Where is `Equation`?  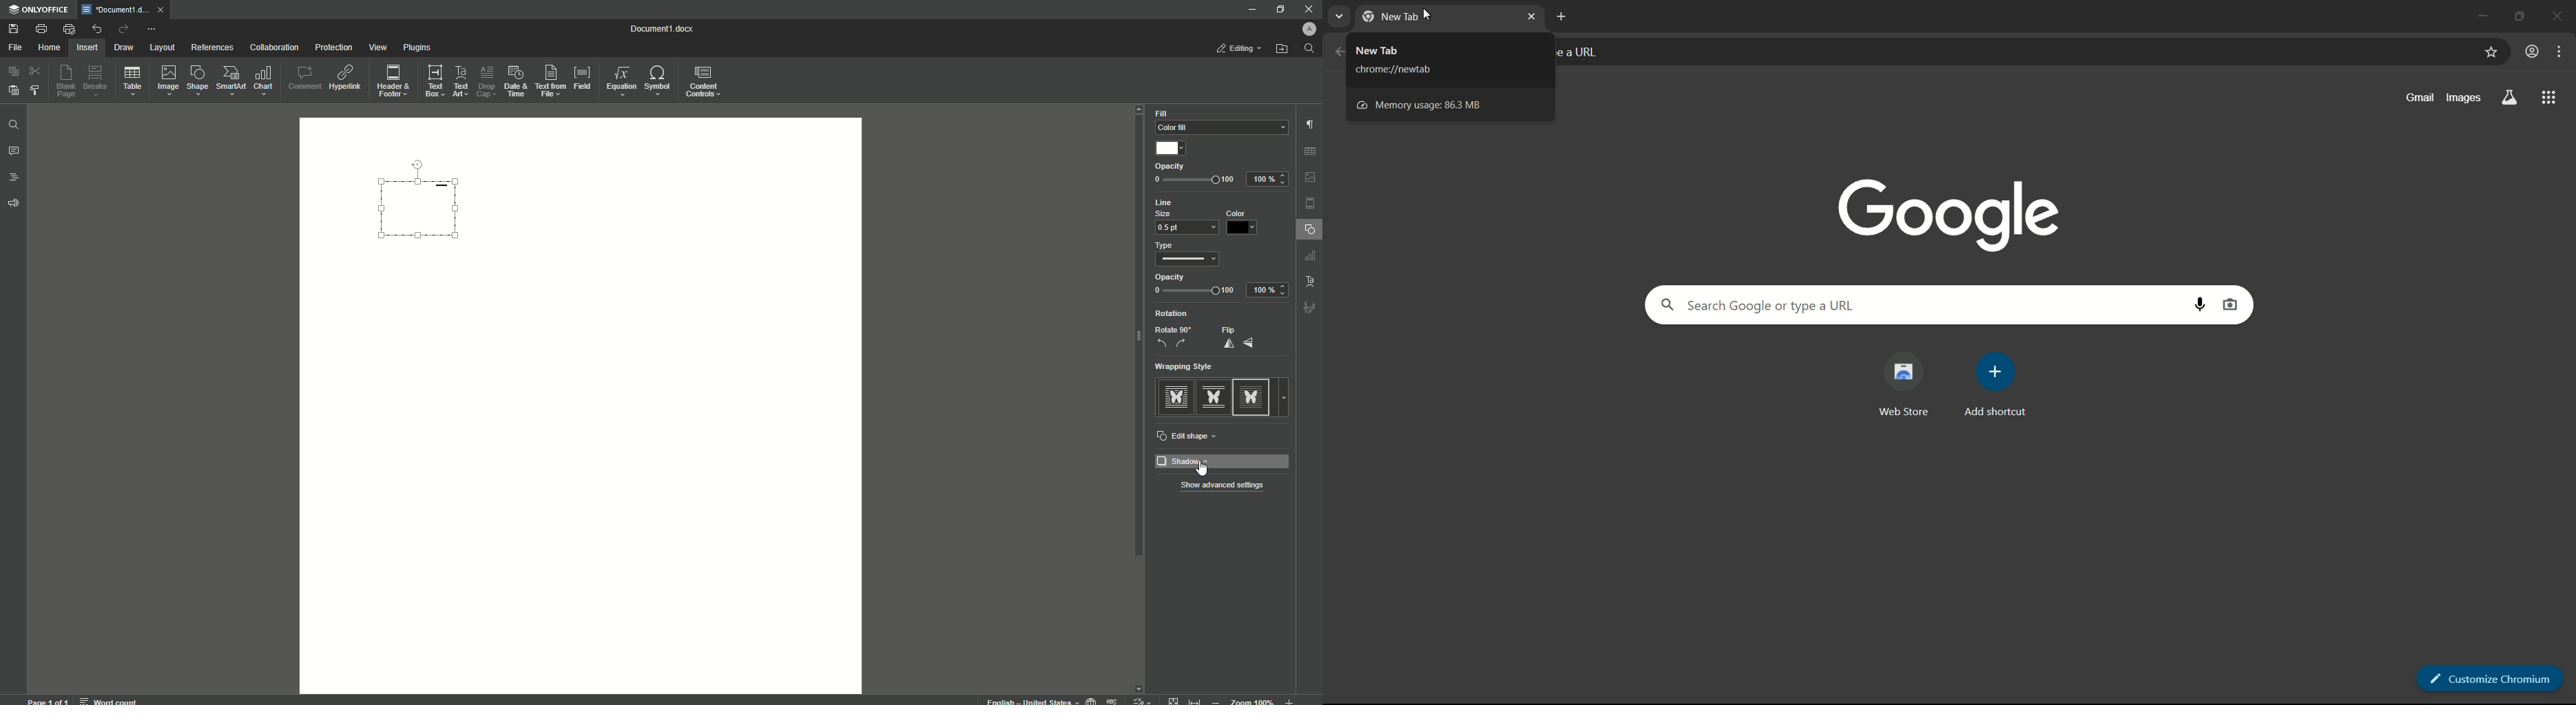
Equation is located at coordinates (618, 79).